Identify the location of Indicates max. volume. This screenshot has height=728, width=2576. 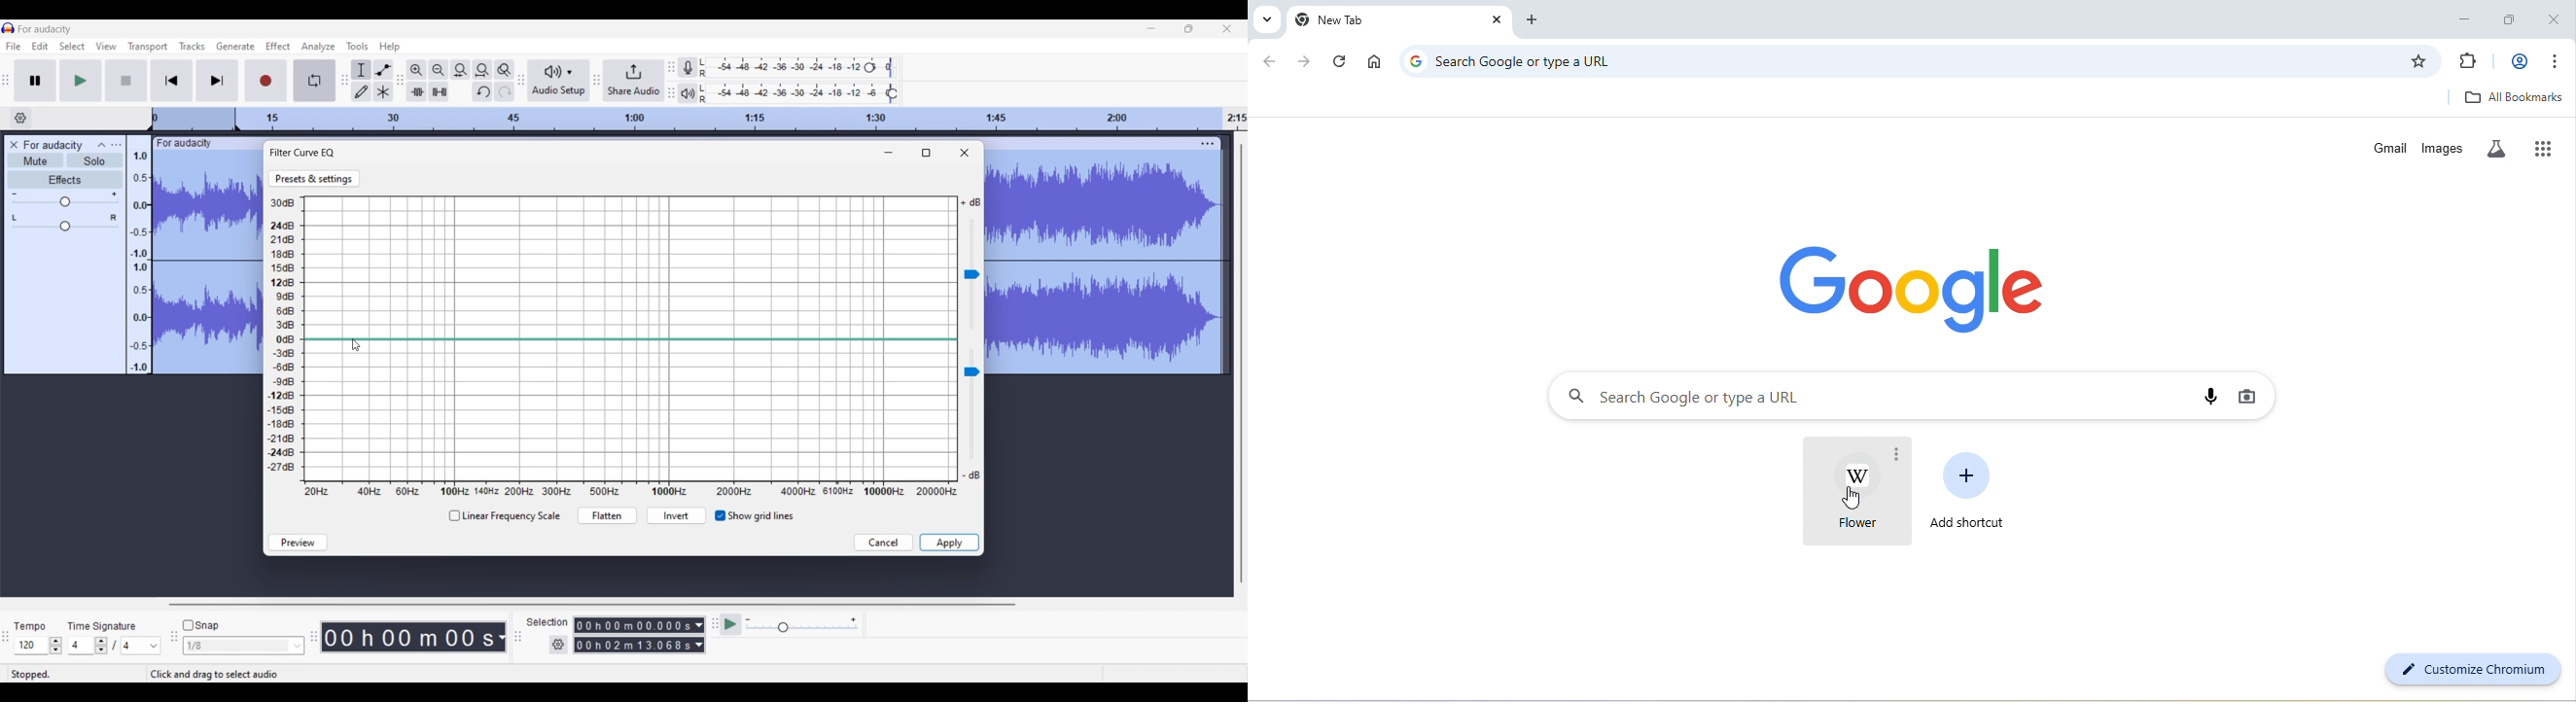
(971, 203).